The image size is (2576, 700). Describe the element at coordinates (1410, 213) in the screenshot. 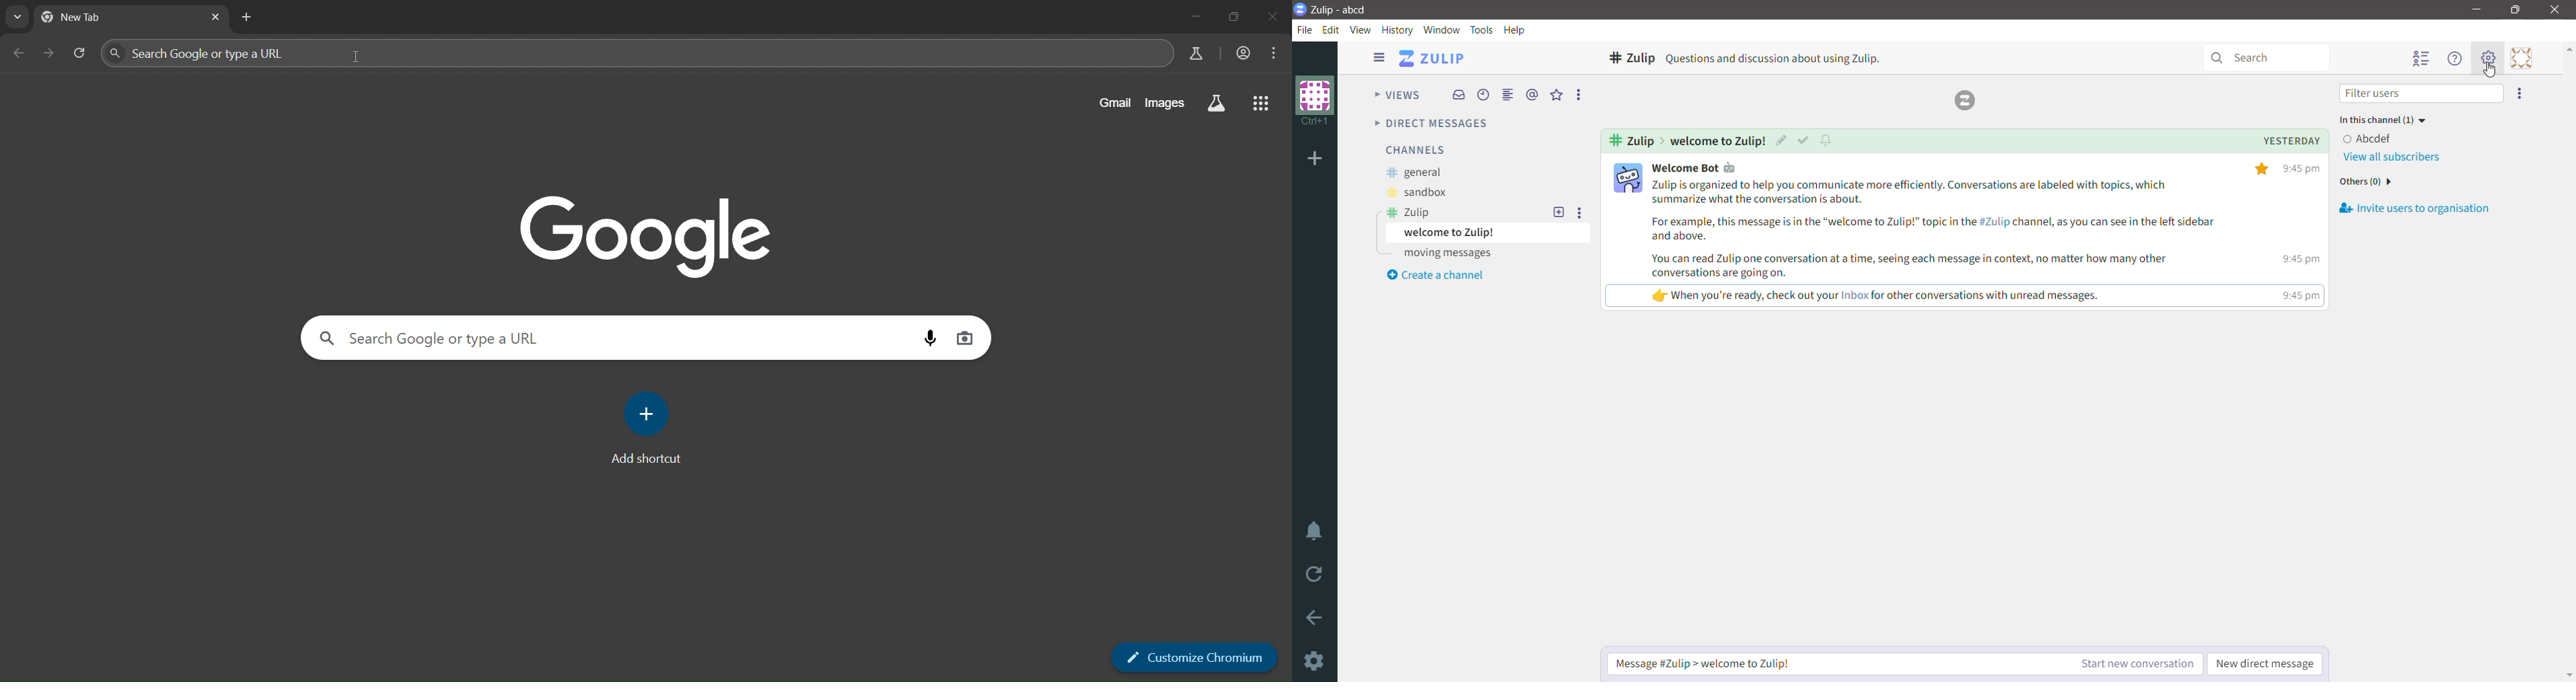

I see `Zulip` at that location.